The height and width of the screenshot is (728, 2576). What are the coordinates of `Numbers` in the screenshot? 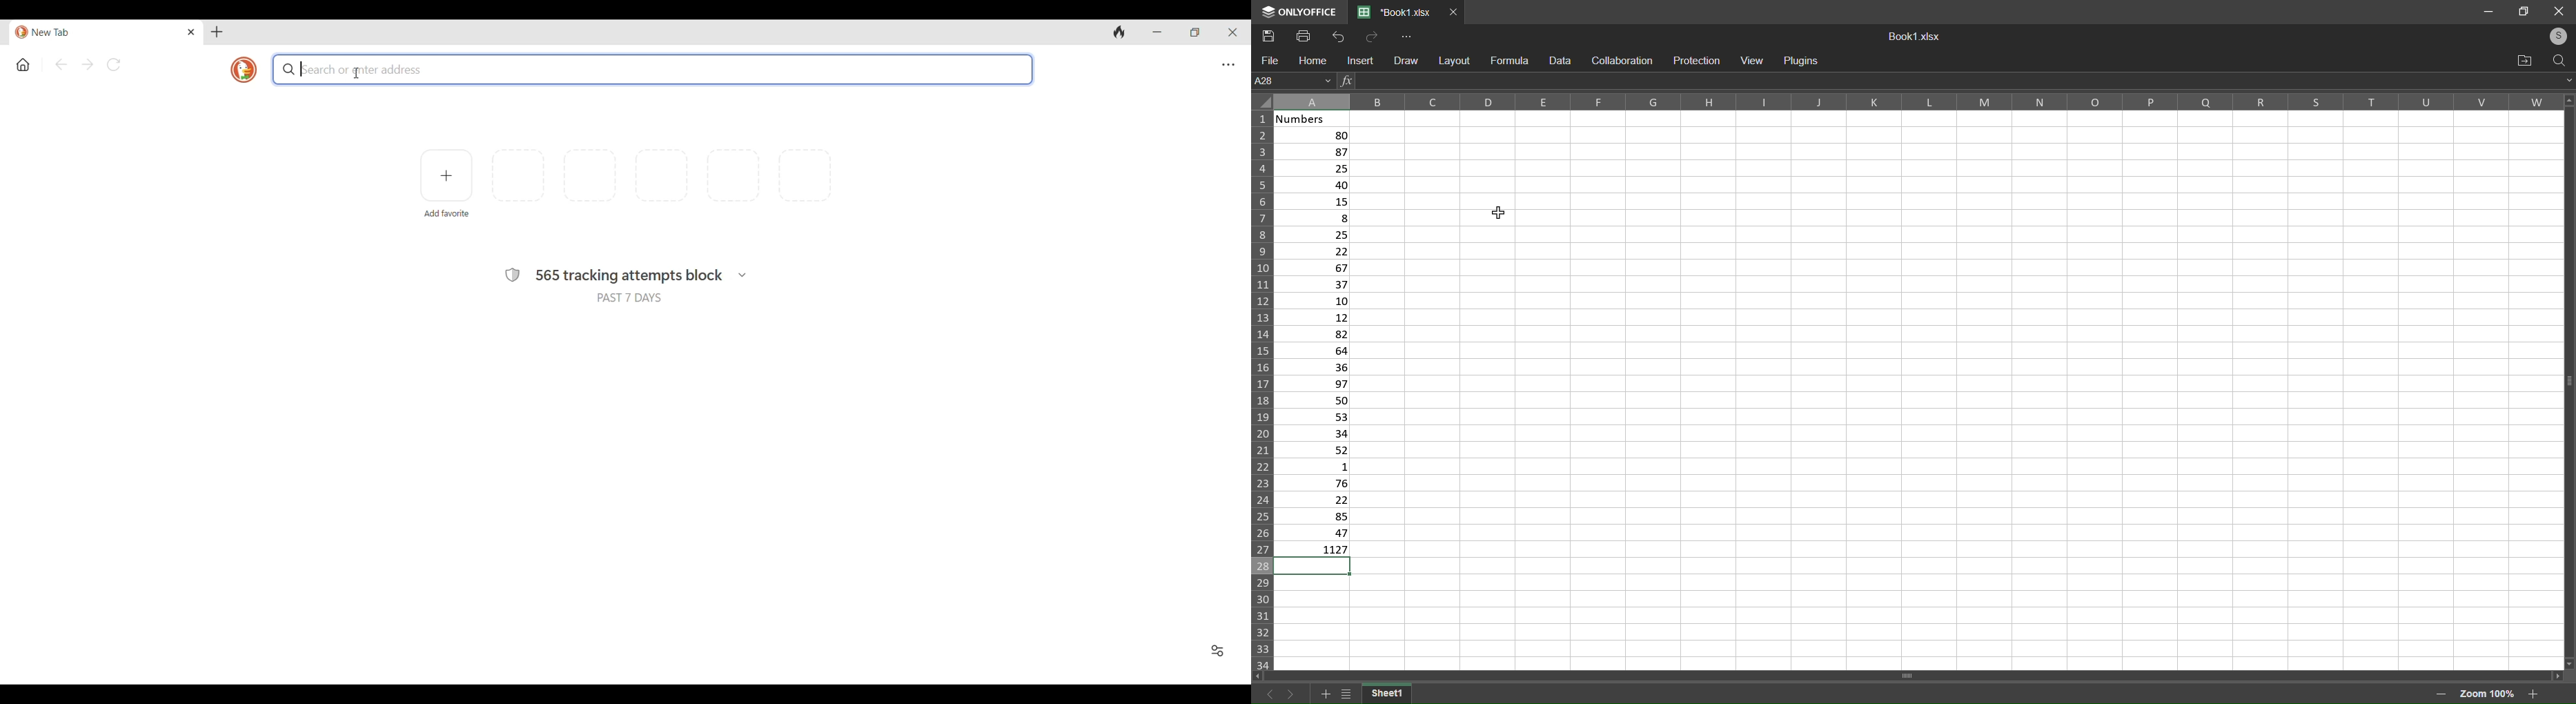 It's located at (1315, 118).